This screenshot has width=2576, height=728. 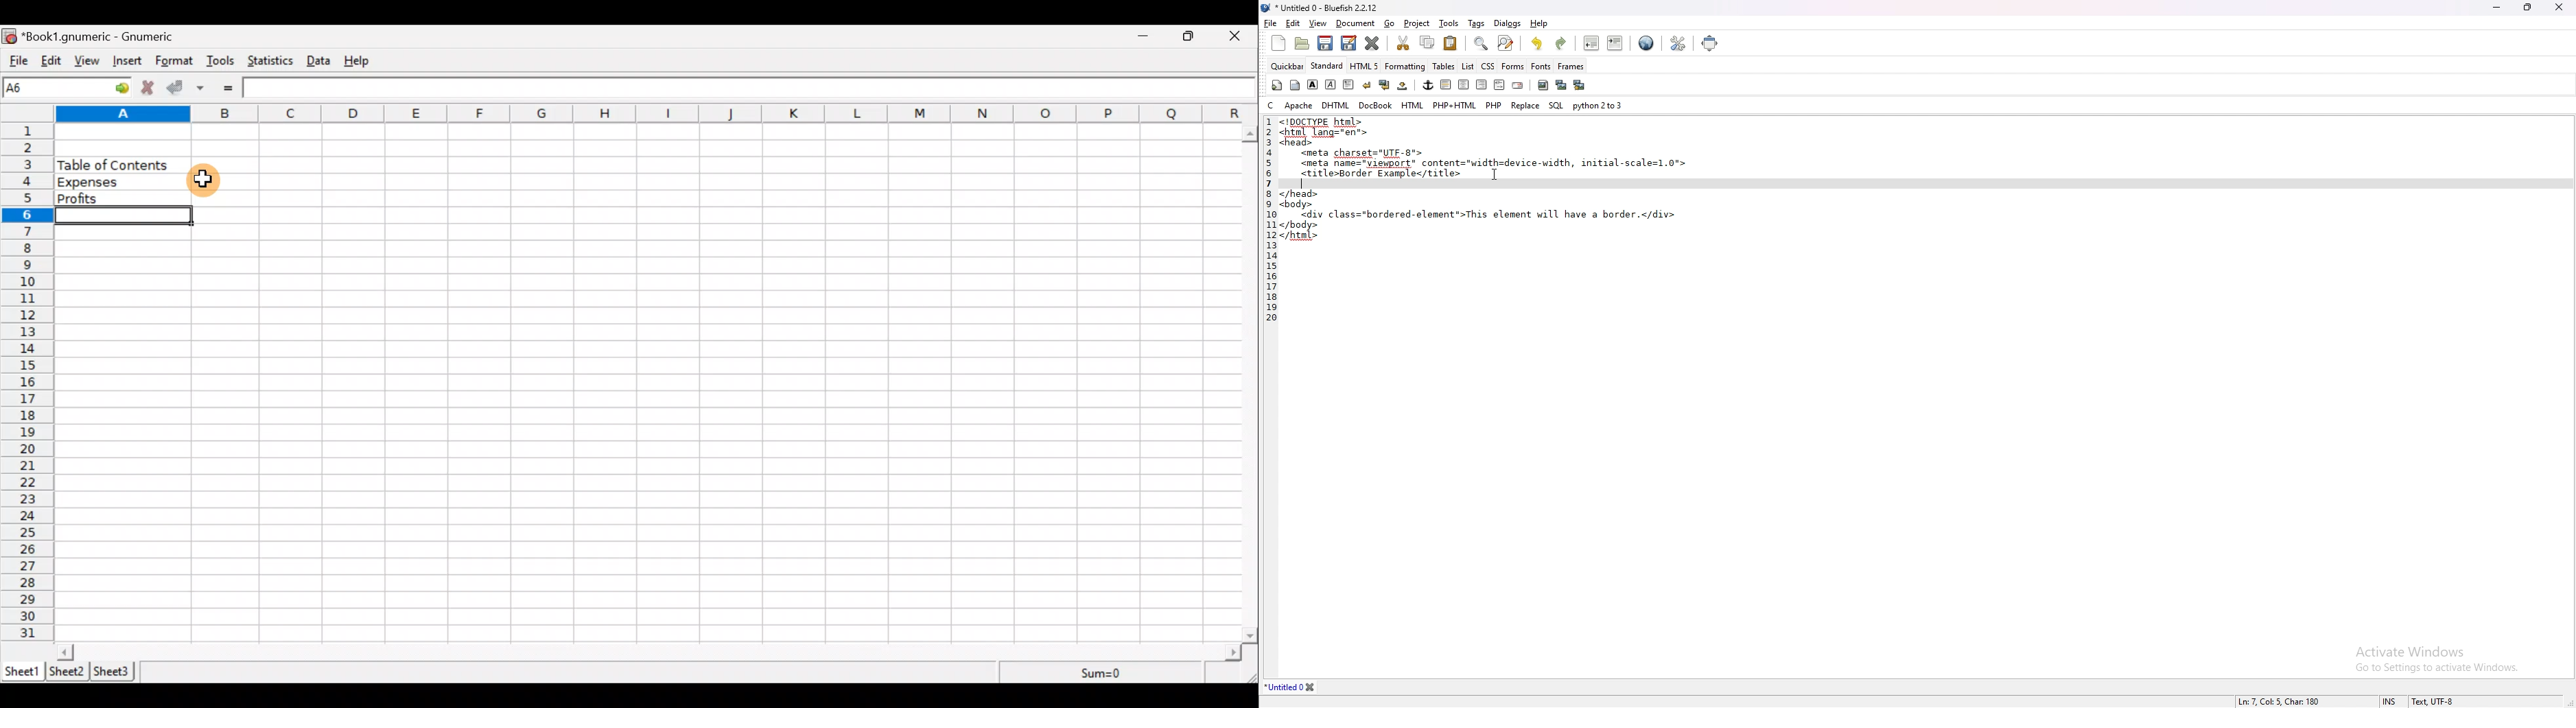 I want to click on body, so click(x=1295, y=85).